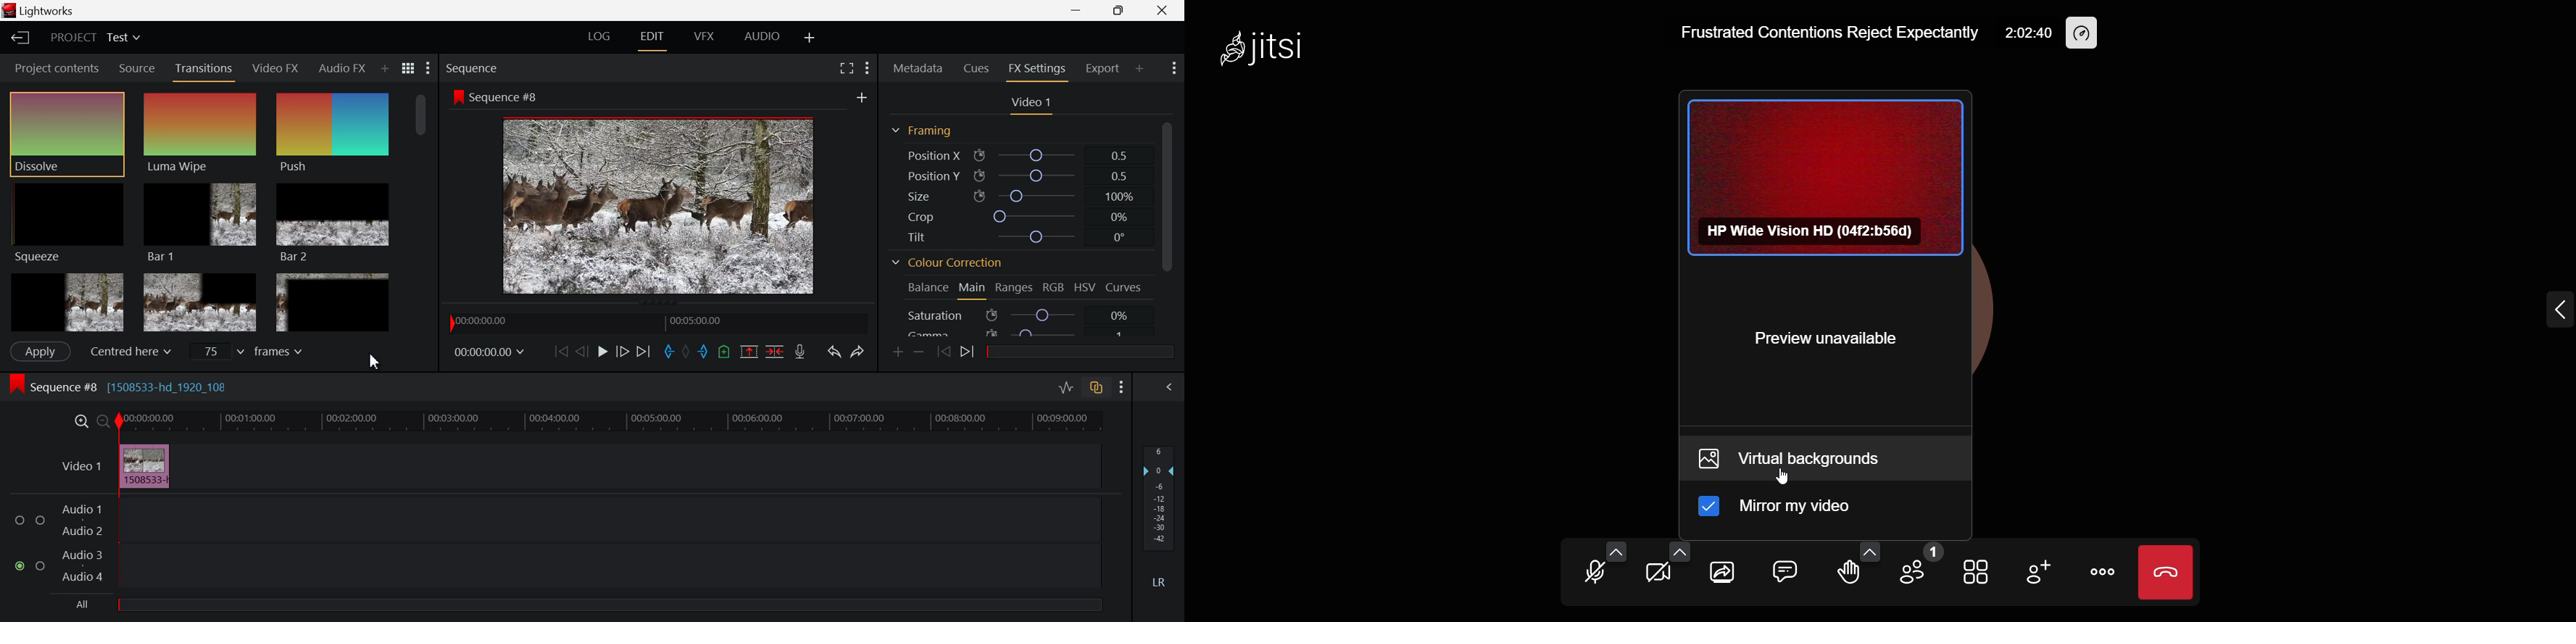  What do you see at coordinates (134, 68) in the screenshot?
I see `Source` at bounding box center [134, 68].